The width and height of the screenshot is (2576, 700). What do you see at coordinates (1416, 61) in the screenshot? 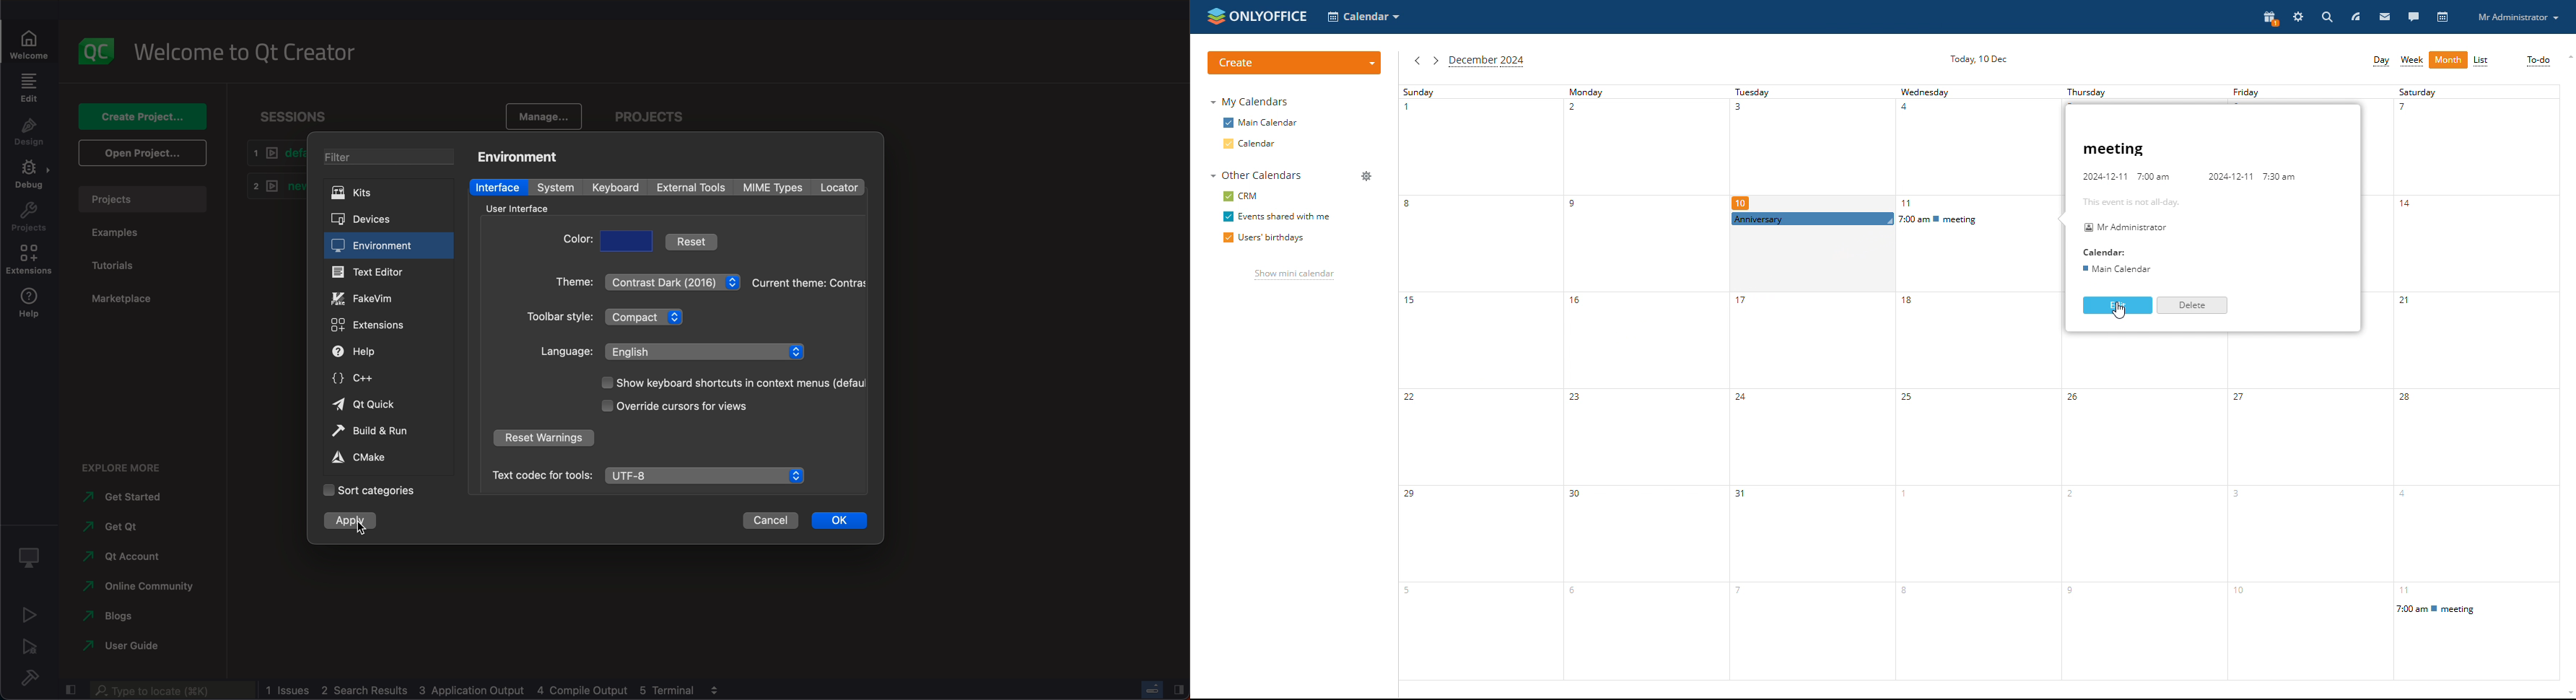
I see `previous month` at bounding box center [1416, 61].